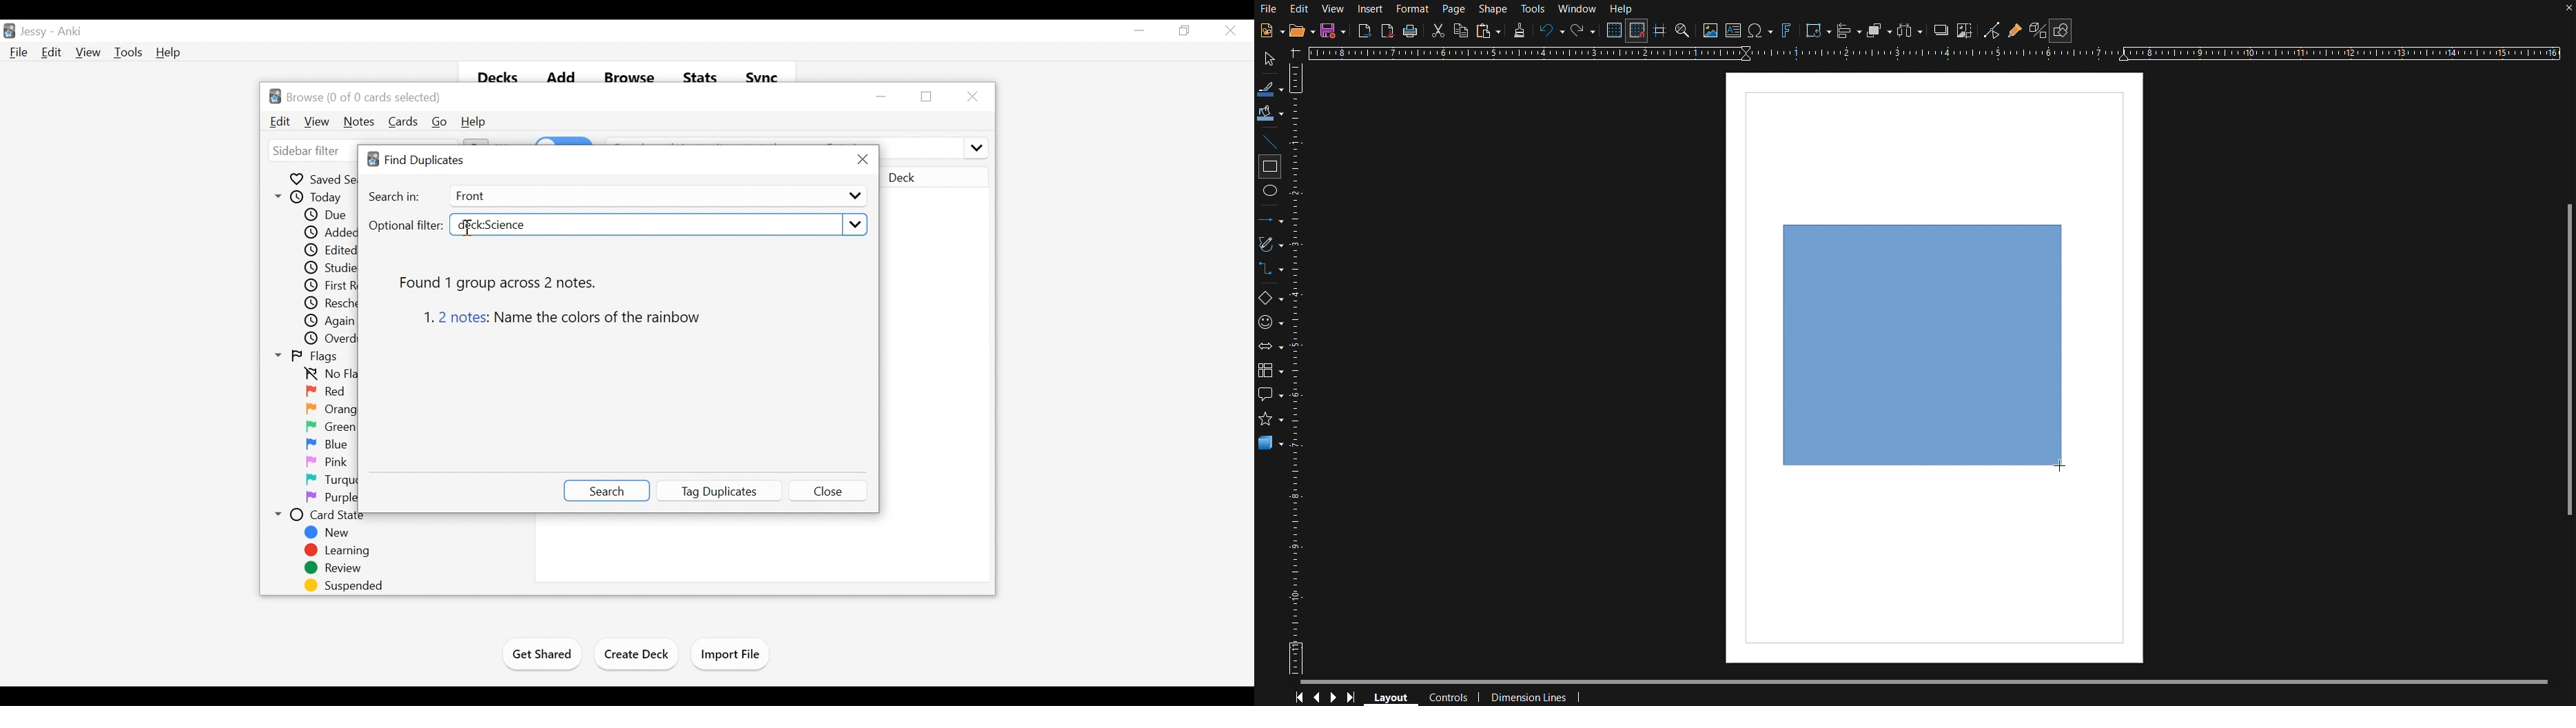  Describe the element at coordinates (340, 586) in the screenshot. I see `Suspended` at that location.